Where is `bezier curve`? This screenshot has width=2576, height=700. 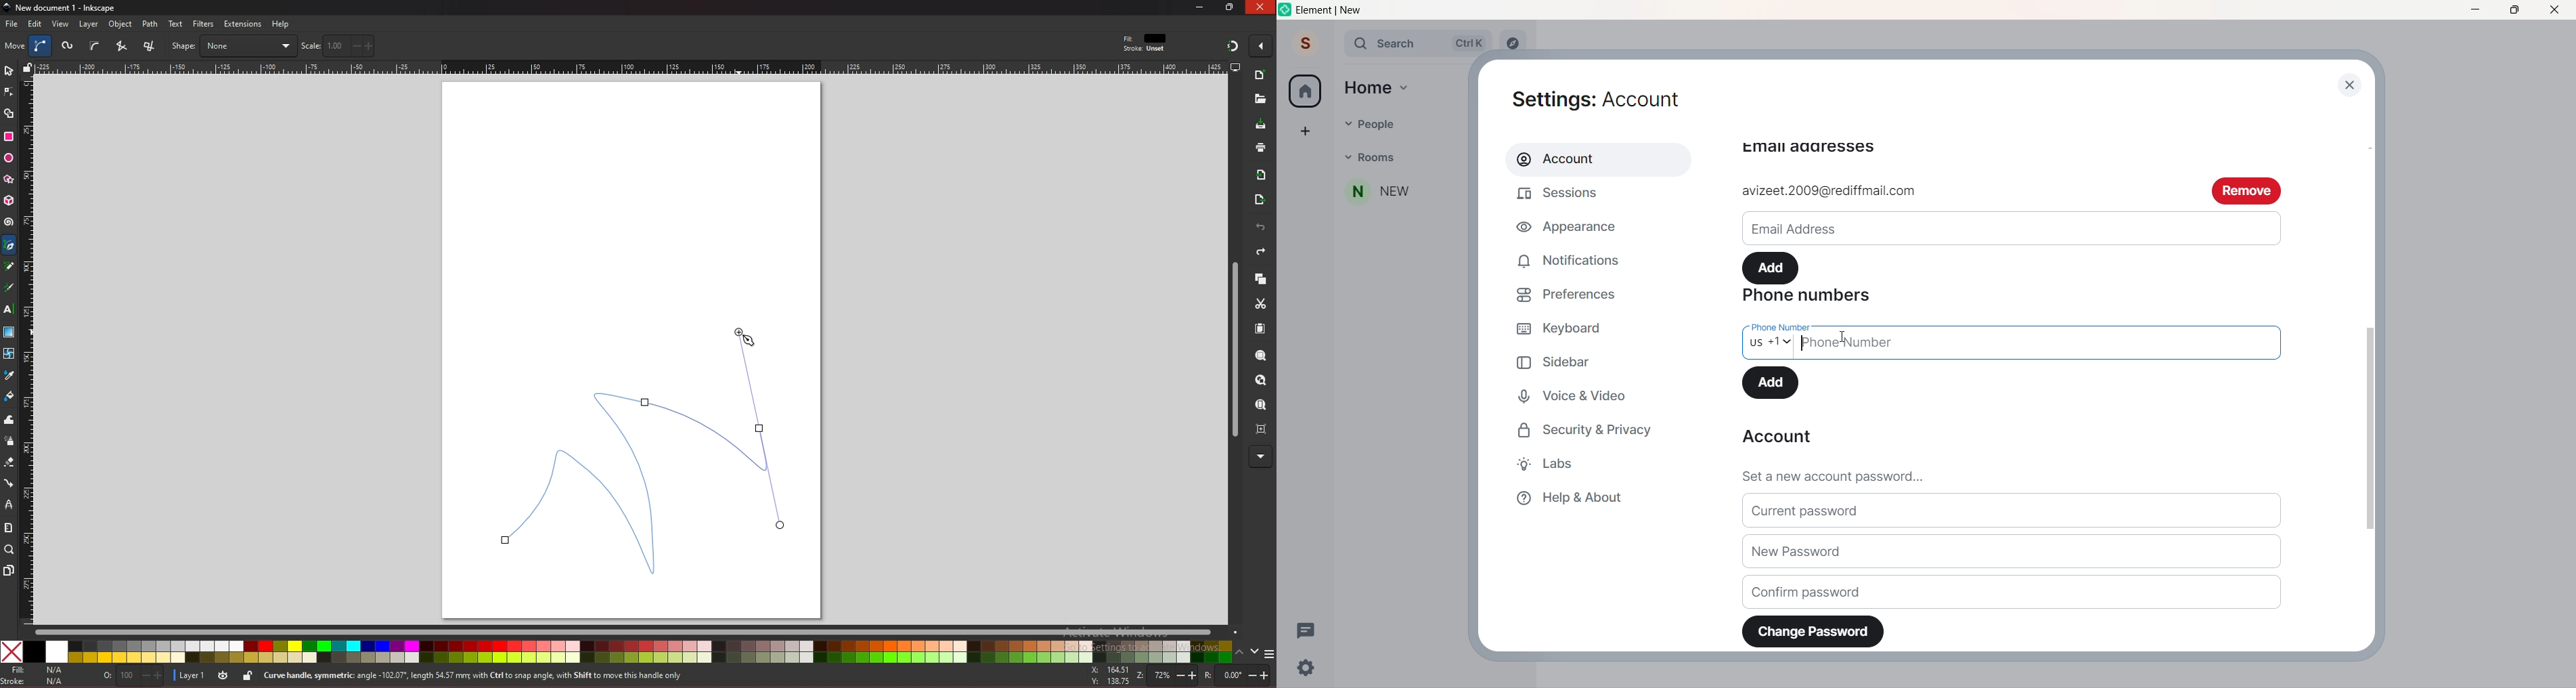 bezier curve is located at coordinates (42, 46).